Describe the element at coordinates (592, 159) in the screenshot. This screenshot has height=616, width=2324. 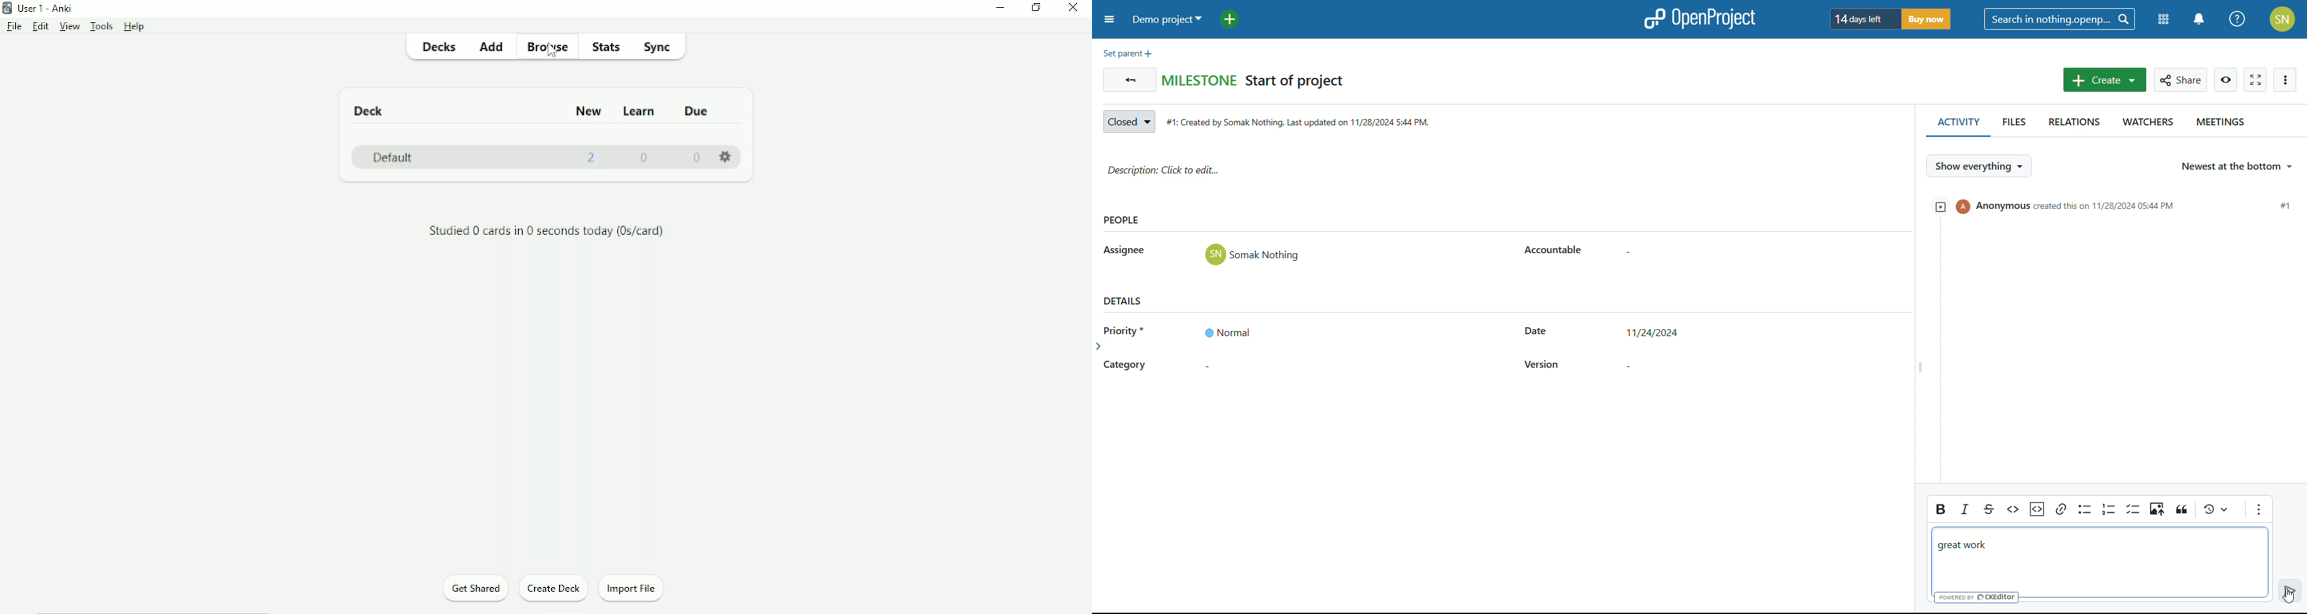
I see `2` at that location.